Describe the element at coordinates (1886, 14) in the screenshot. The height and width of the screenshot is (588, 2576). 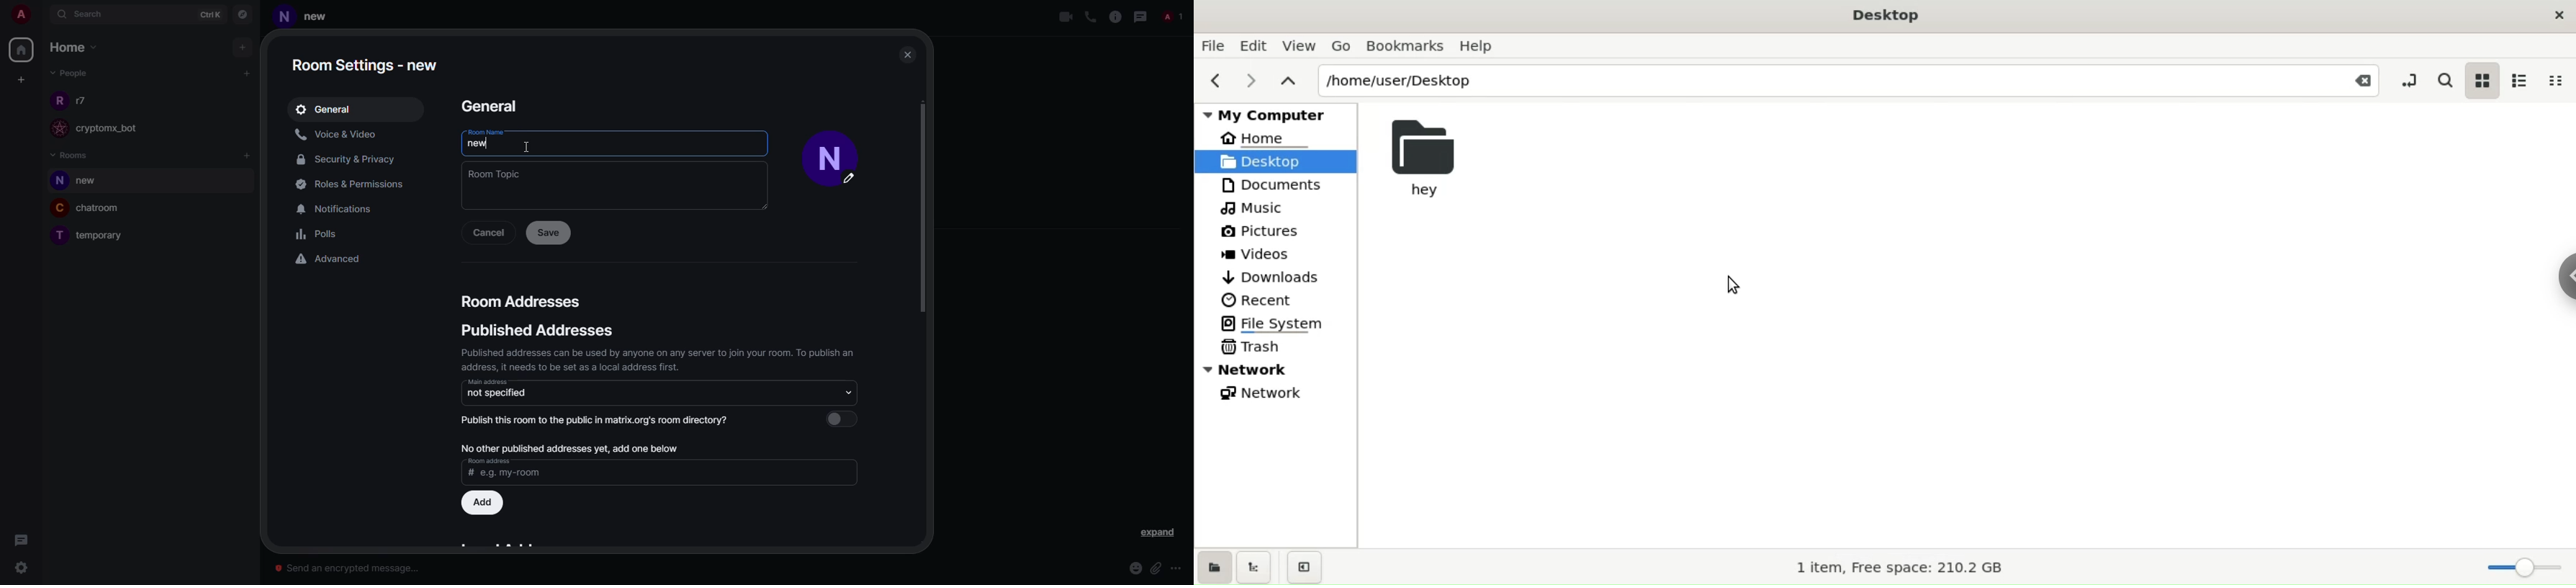
I see `desktop` at that location.